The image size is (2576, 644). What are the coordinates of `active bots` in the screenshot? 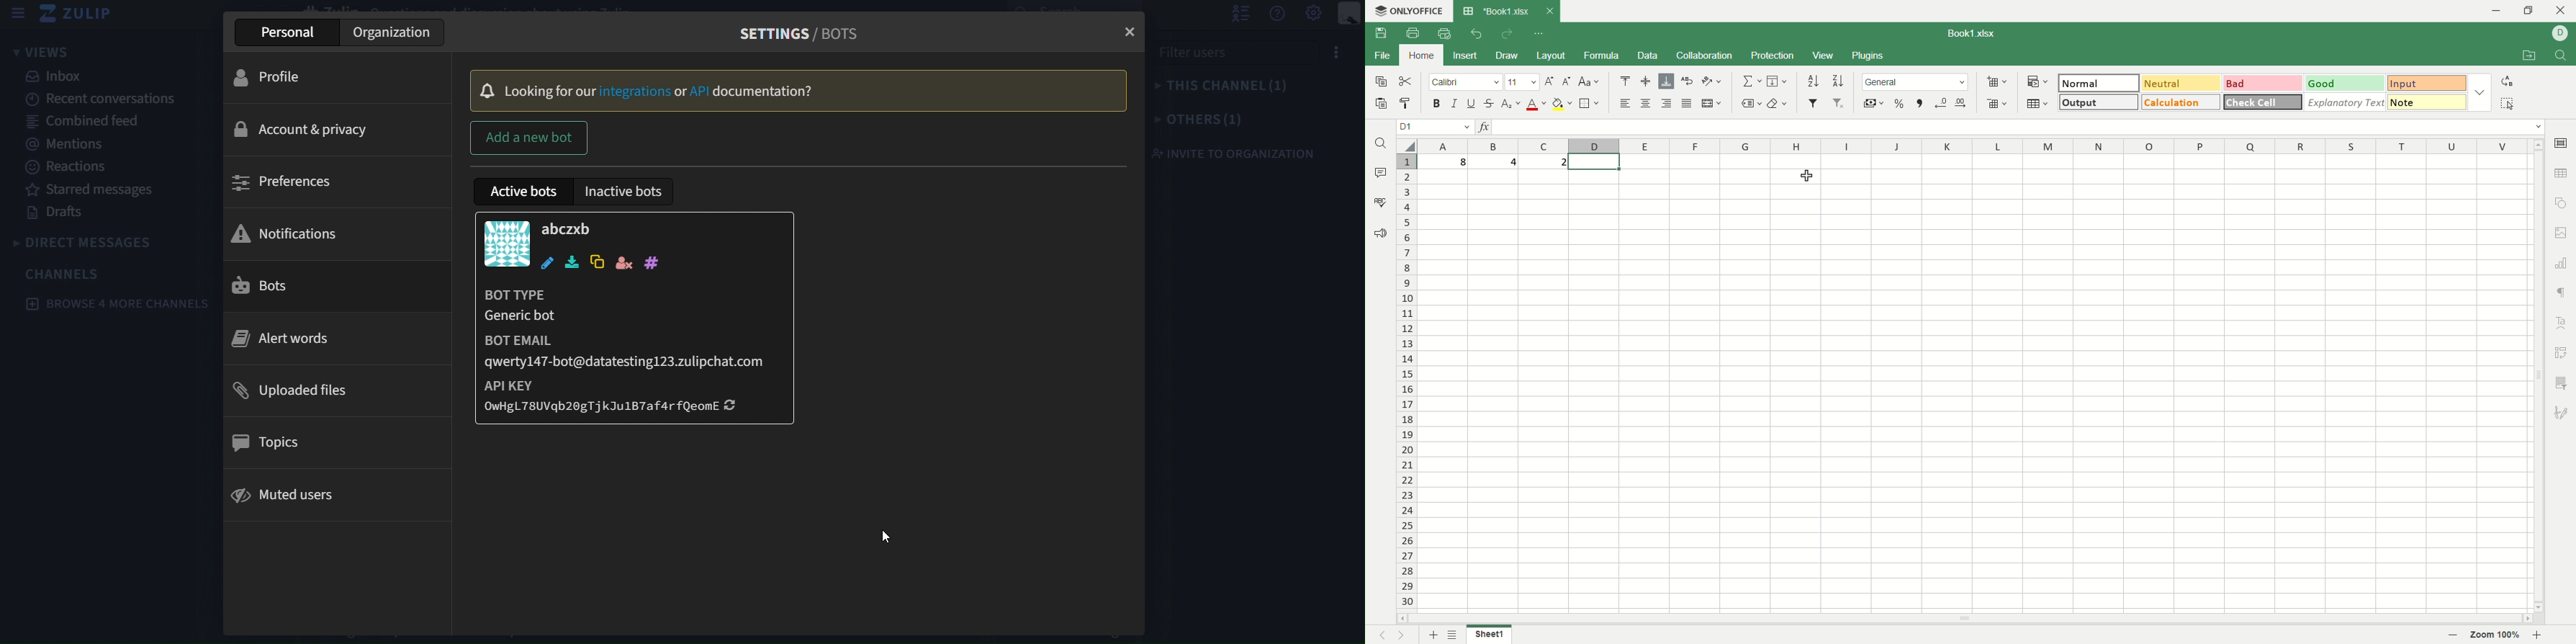 It's located at (526, 190).